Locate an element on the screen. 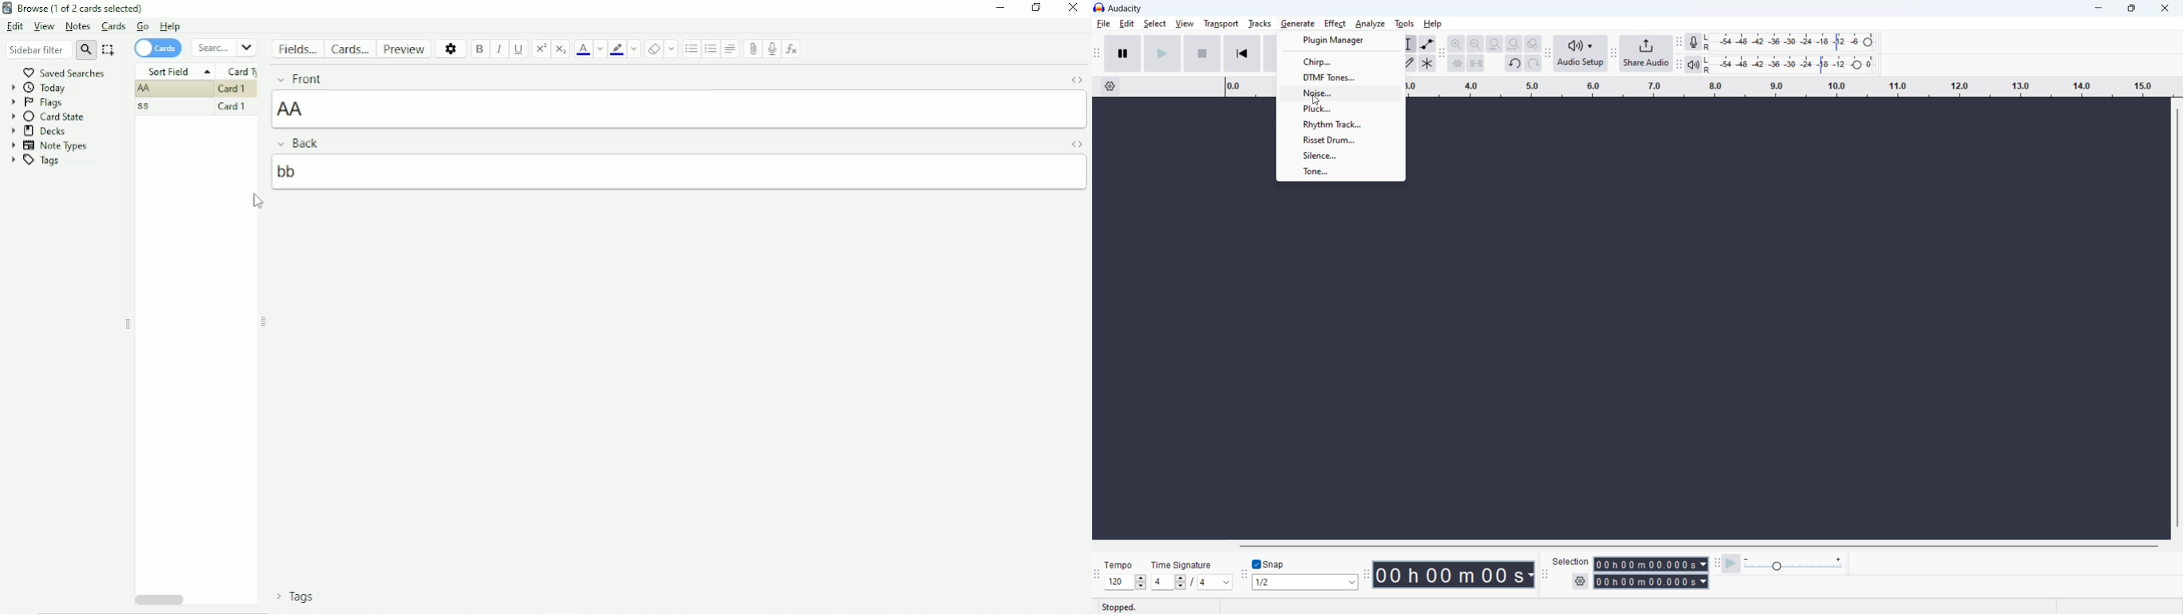 The image size is (2184, 616). Decks is located at coordinates (41, 131).